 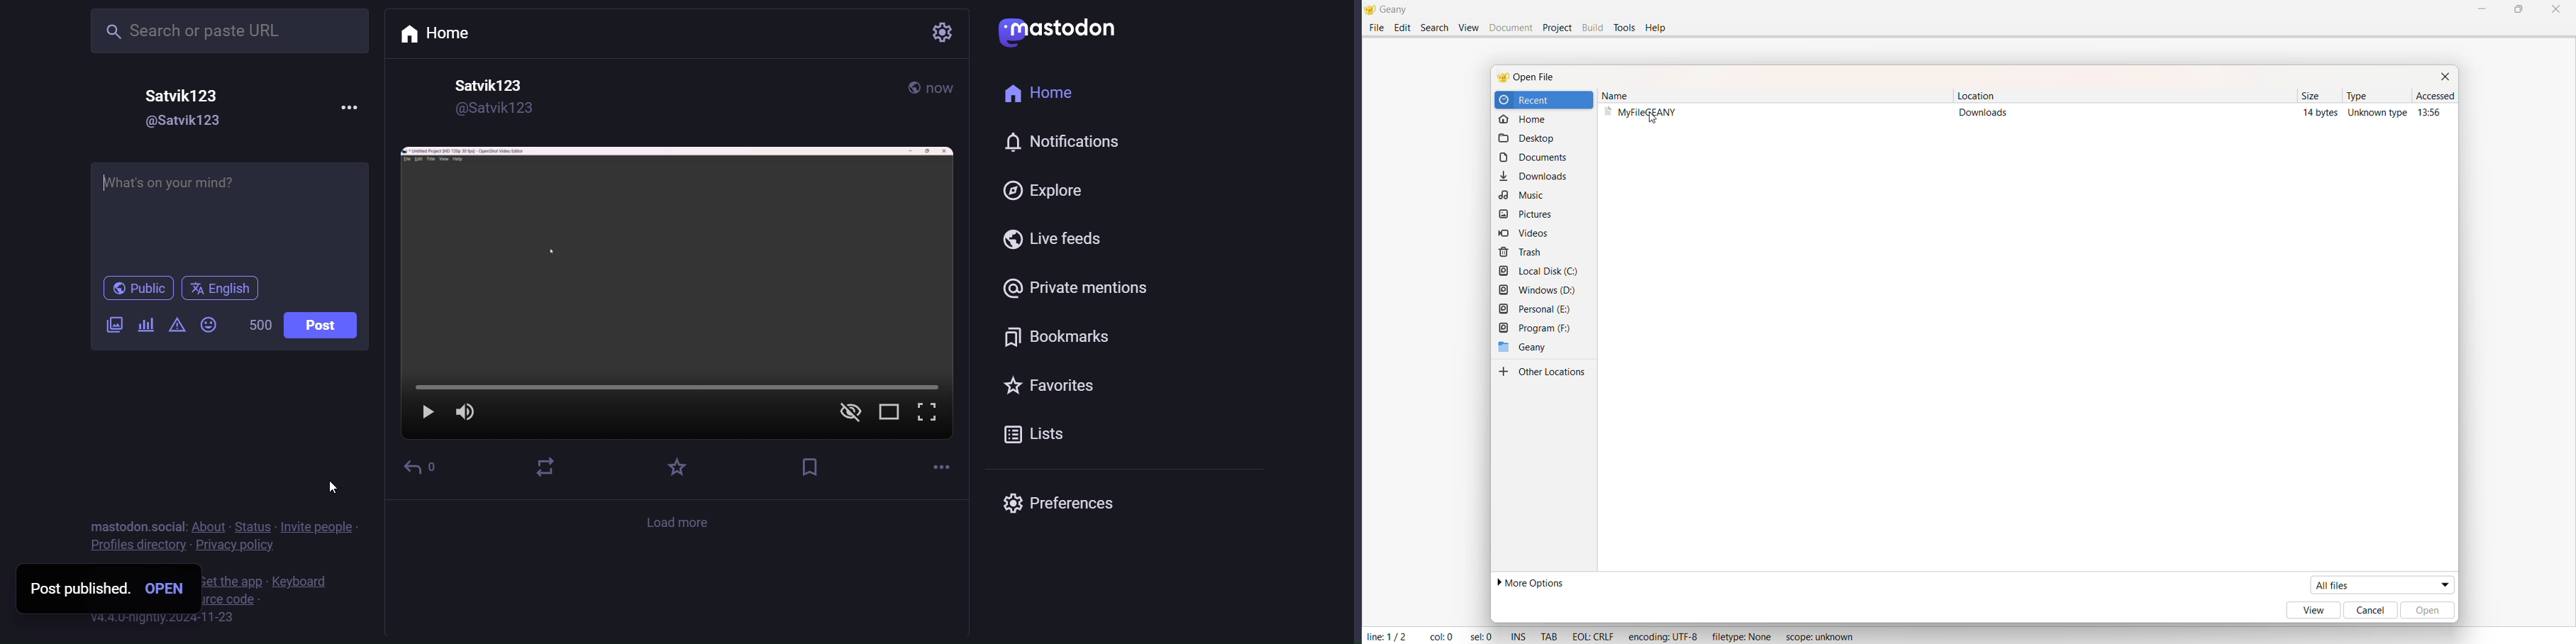 What do you see at coordinates (493, 111) in the screenshot?
I see `id` at bounding box center [493, 111].